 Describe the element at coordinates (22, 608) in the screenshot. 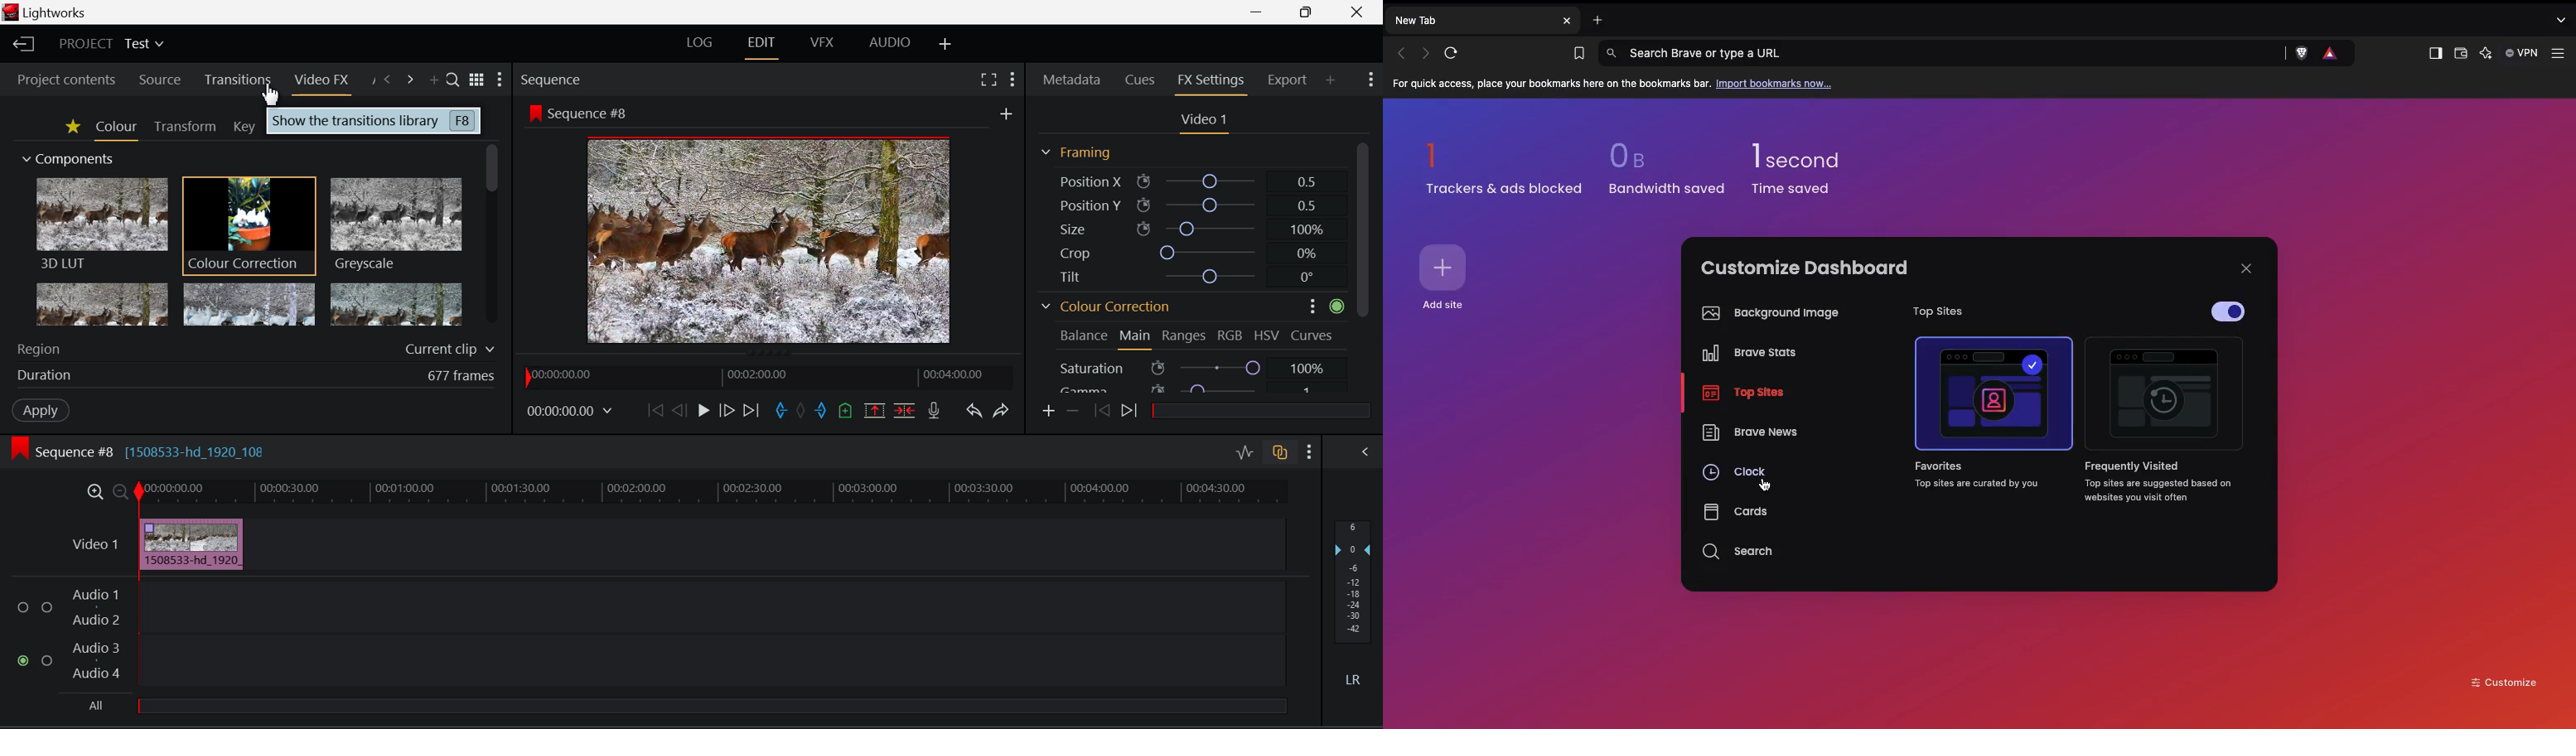

I see `Audio Input Checkbox` at that location.